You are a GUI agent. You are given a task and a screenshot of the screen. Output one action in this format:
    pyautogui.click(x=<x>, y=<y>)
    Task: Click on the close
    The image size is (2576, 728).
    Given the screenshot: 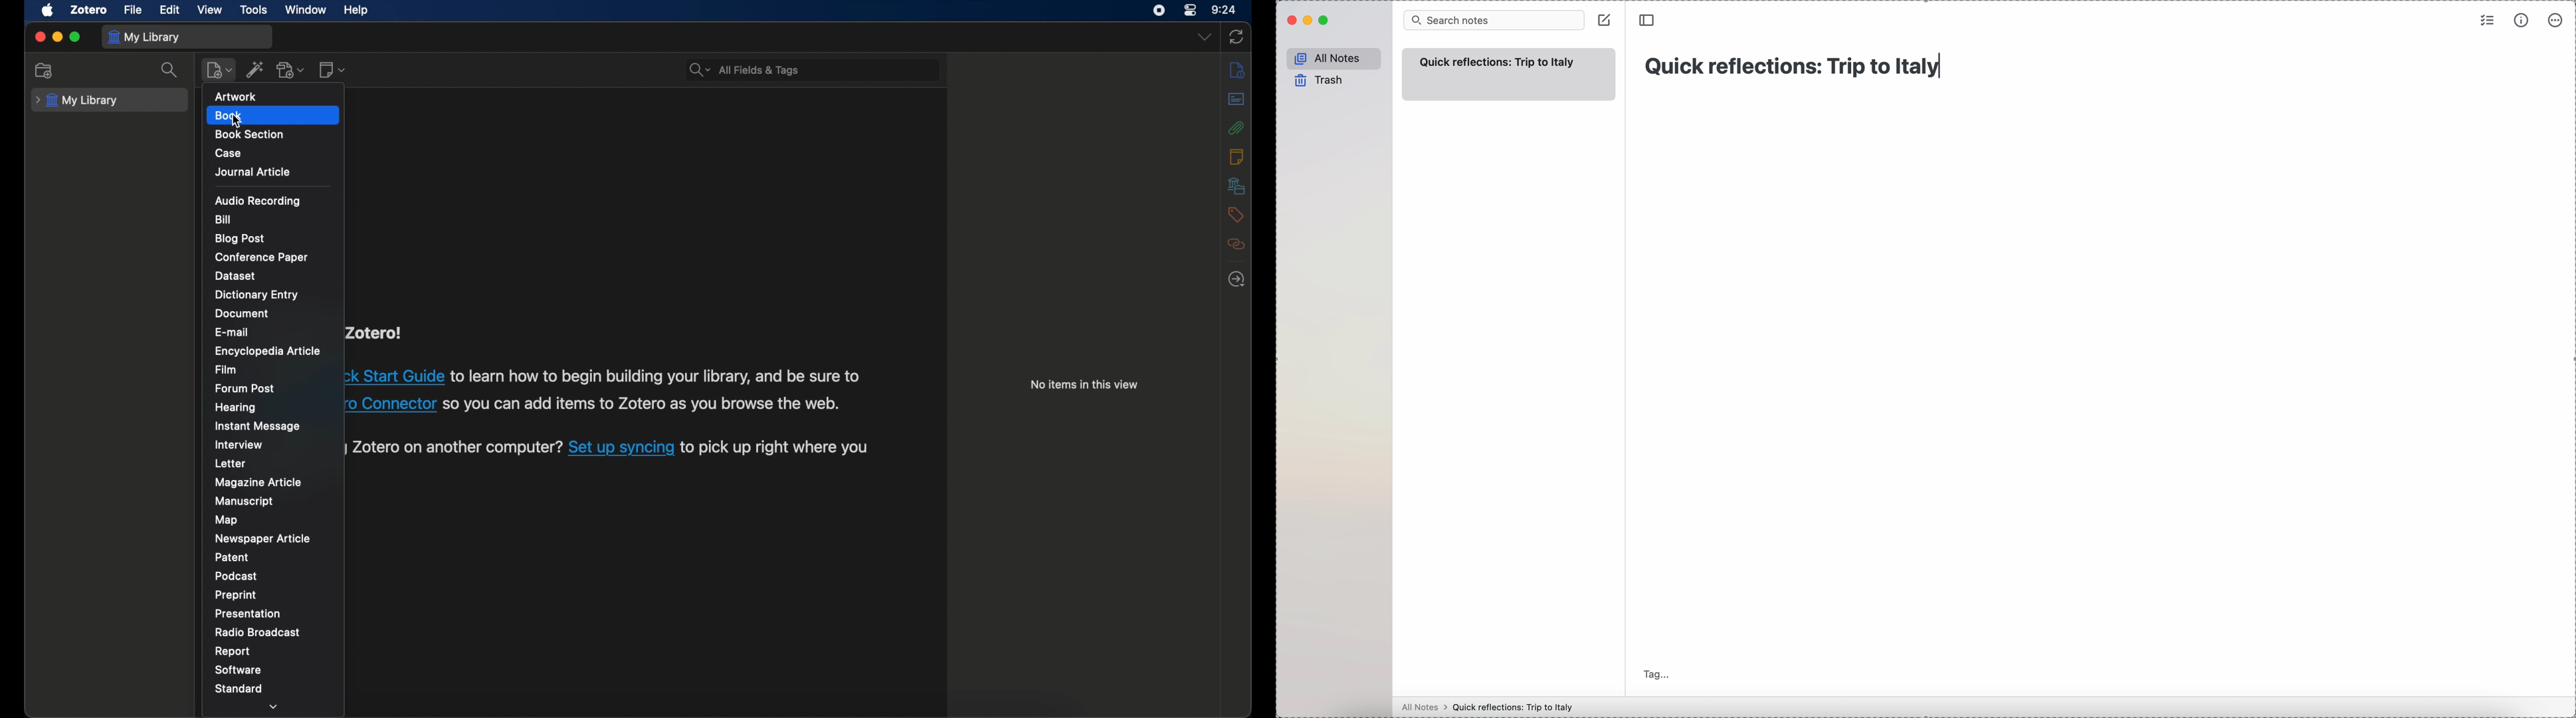 What is the action you would take?
    pyautogui.click(x=41, y=37)
    